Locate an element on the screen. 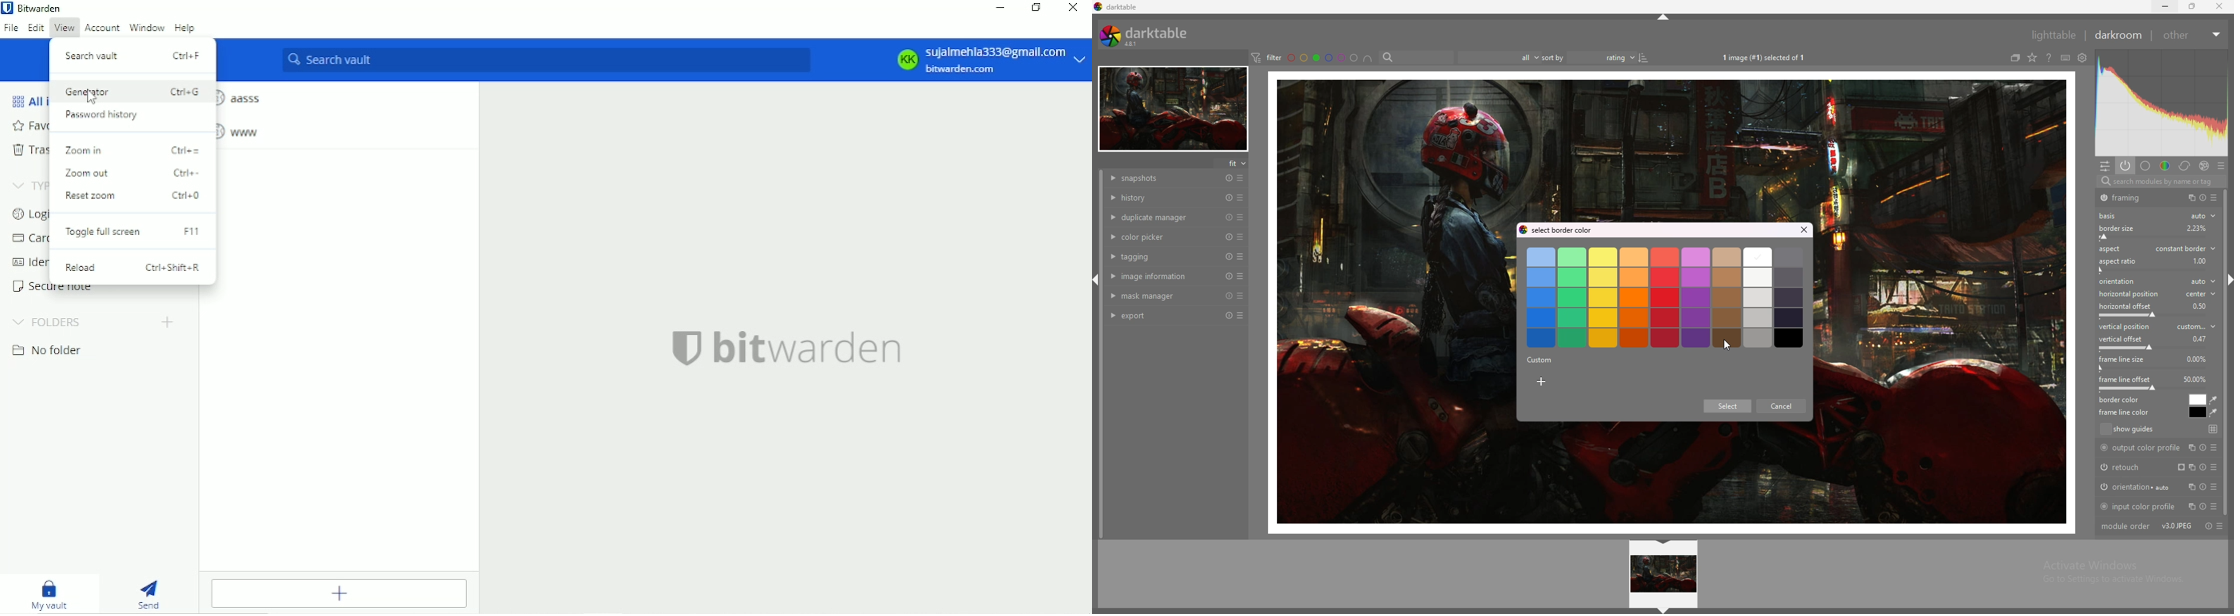 This screenshot has height=616, width=2240. View is located at coordinates (64, 28).